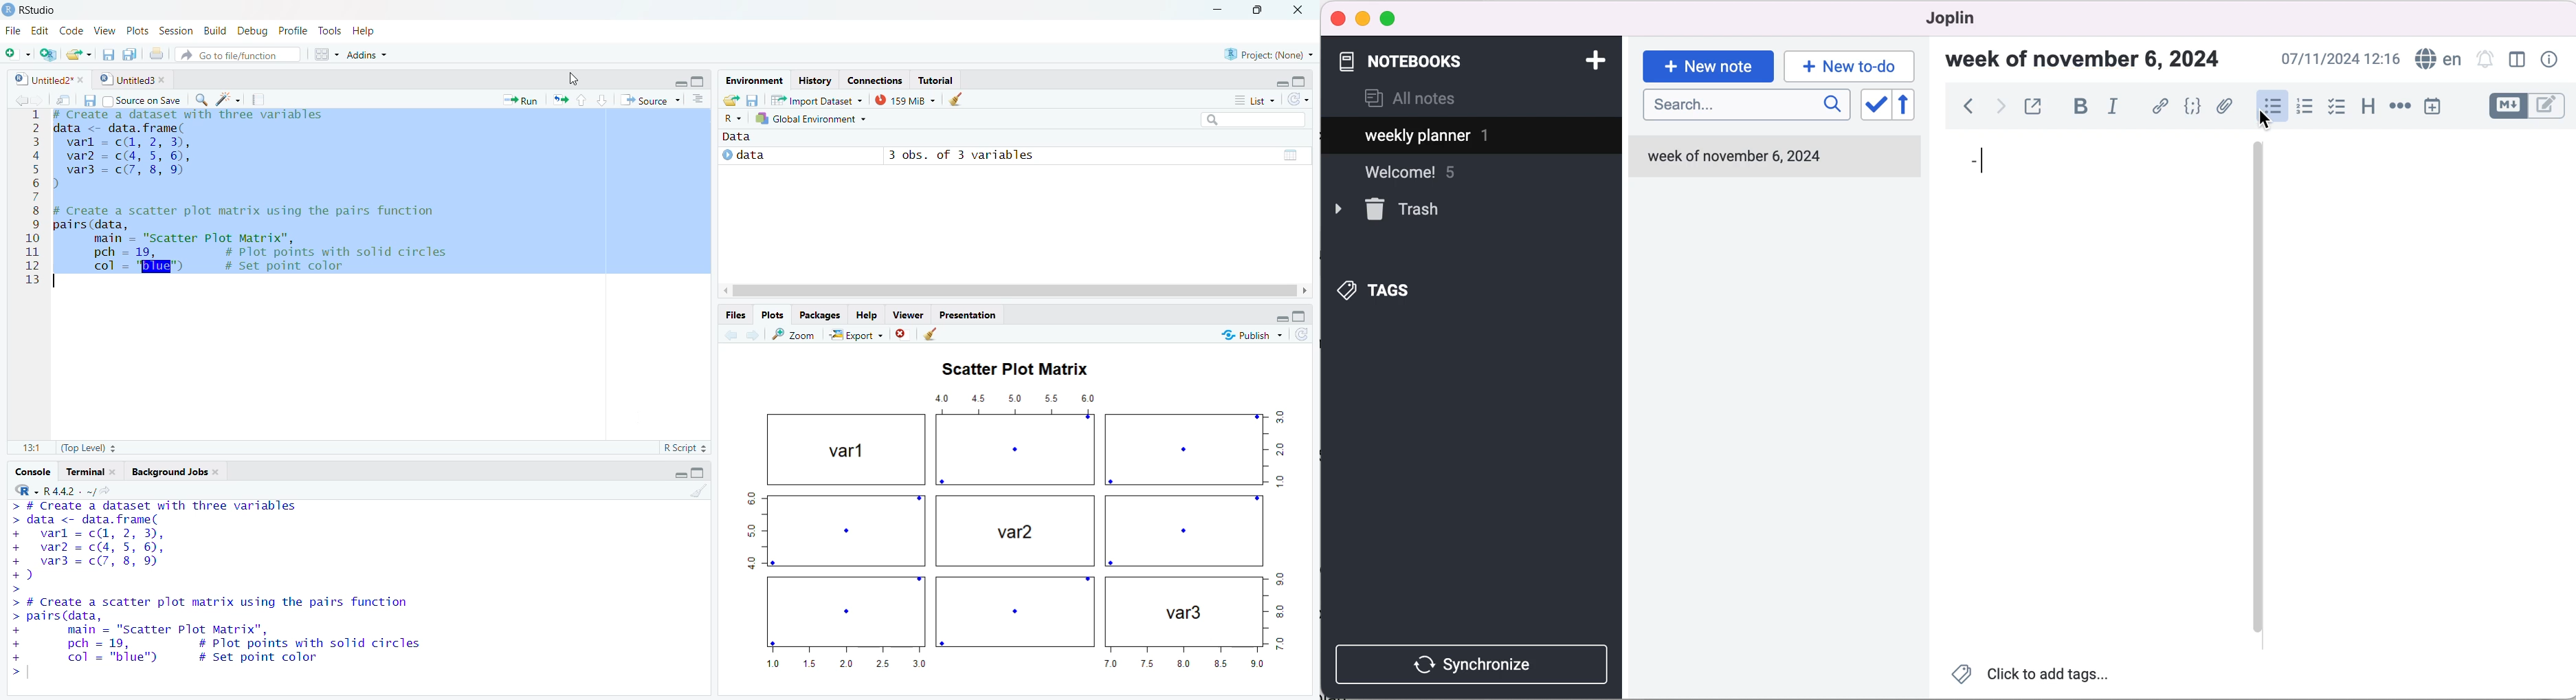 This screenshot has height=700, width=2576. Describe the element at coordinates (2161, 108) in the screenshot. I see `hyperlink` at that location.